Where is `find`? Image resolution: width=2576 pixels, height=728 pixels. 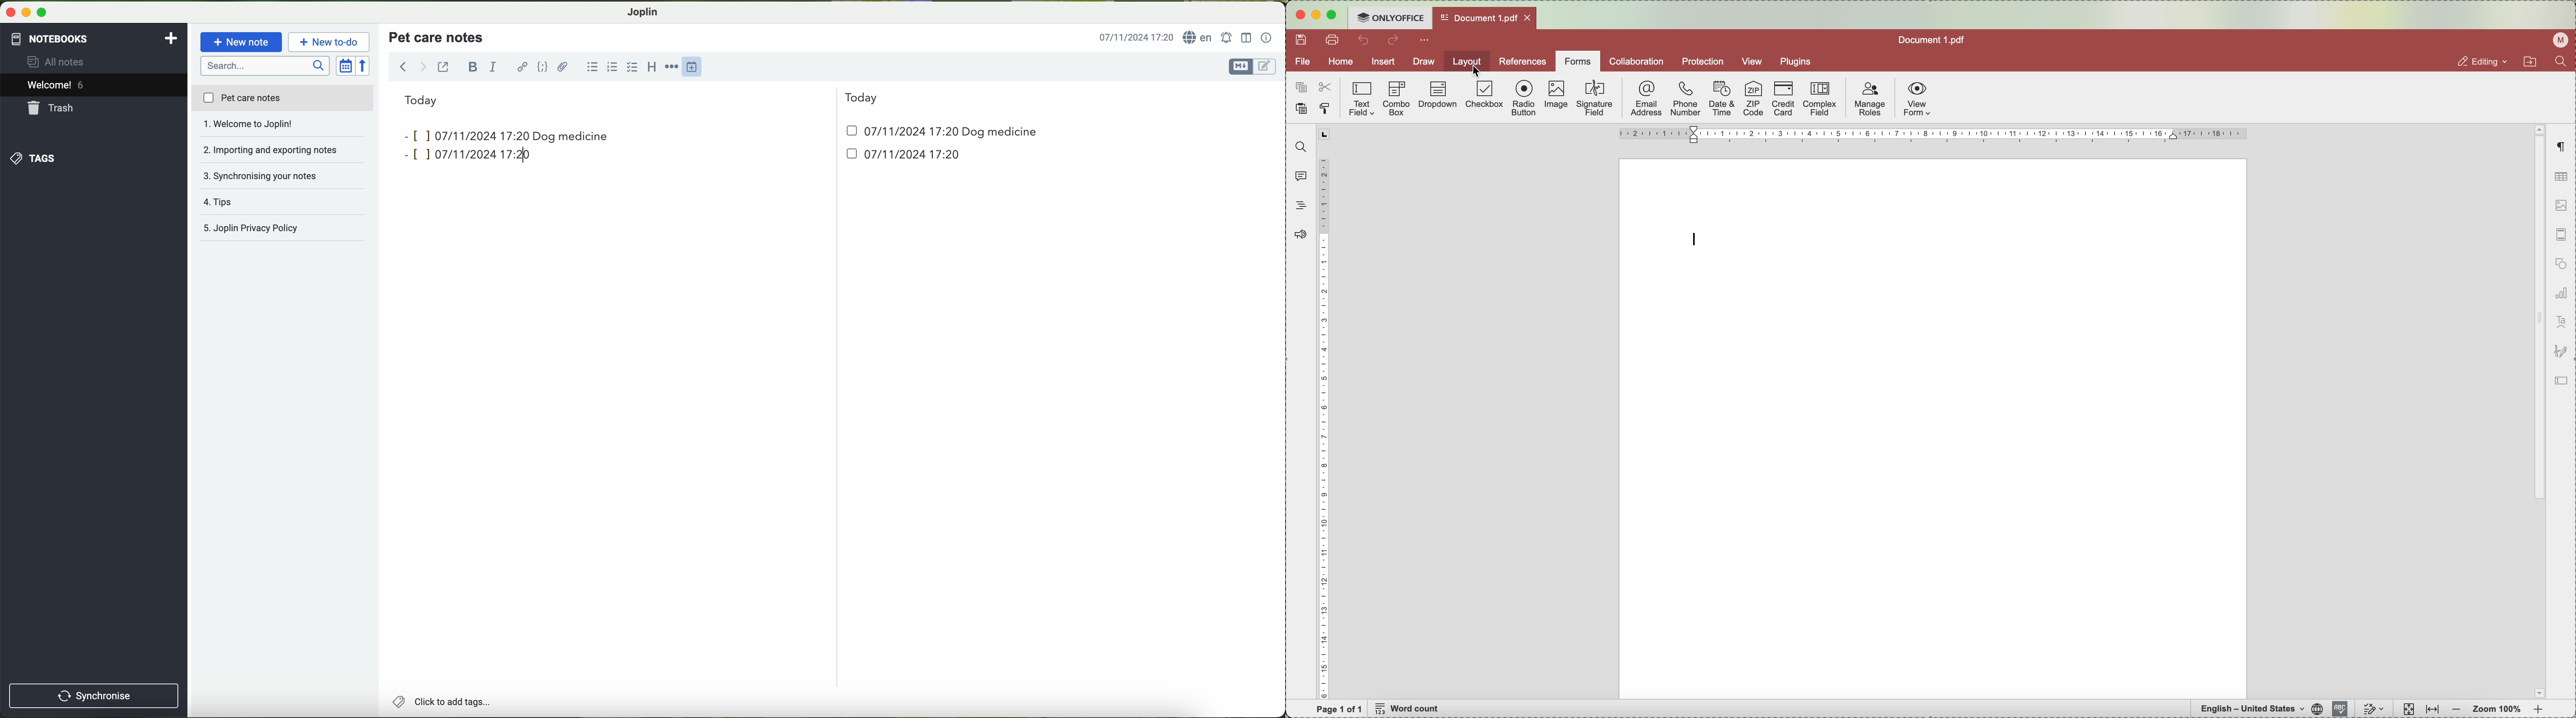
find is located at coordinates (1298, 147).